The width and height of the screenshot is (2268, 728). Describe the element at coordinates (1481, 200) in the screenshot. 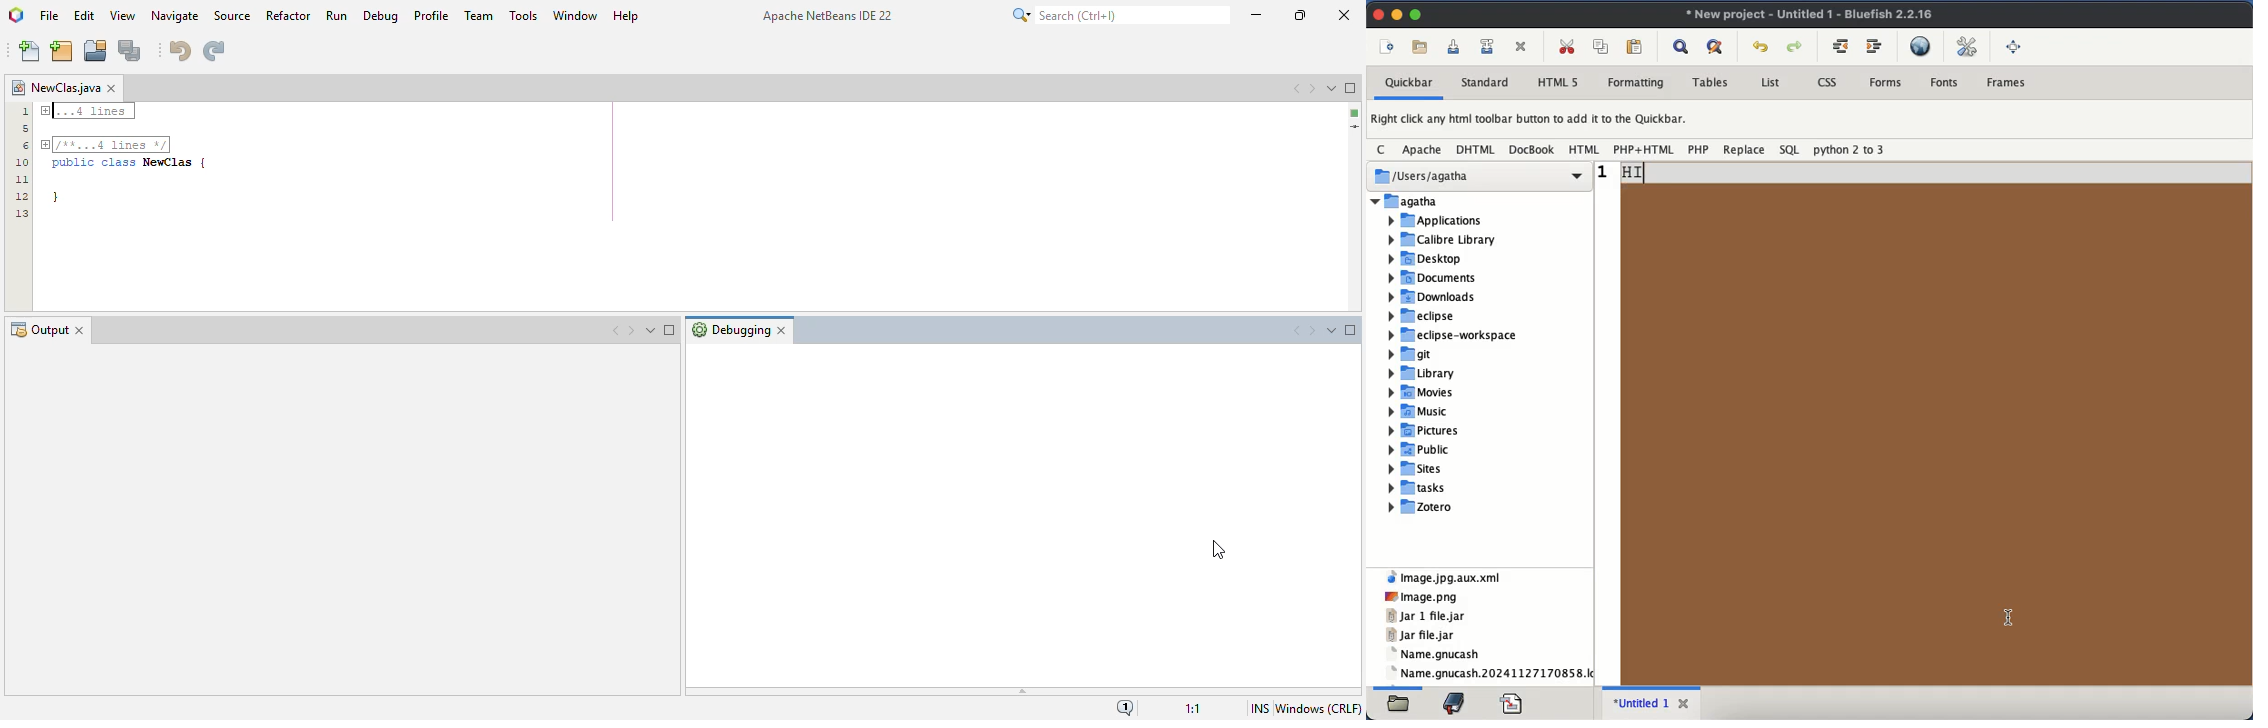

I see `agatha` at that location.